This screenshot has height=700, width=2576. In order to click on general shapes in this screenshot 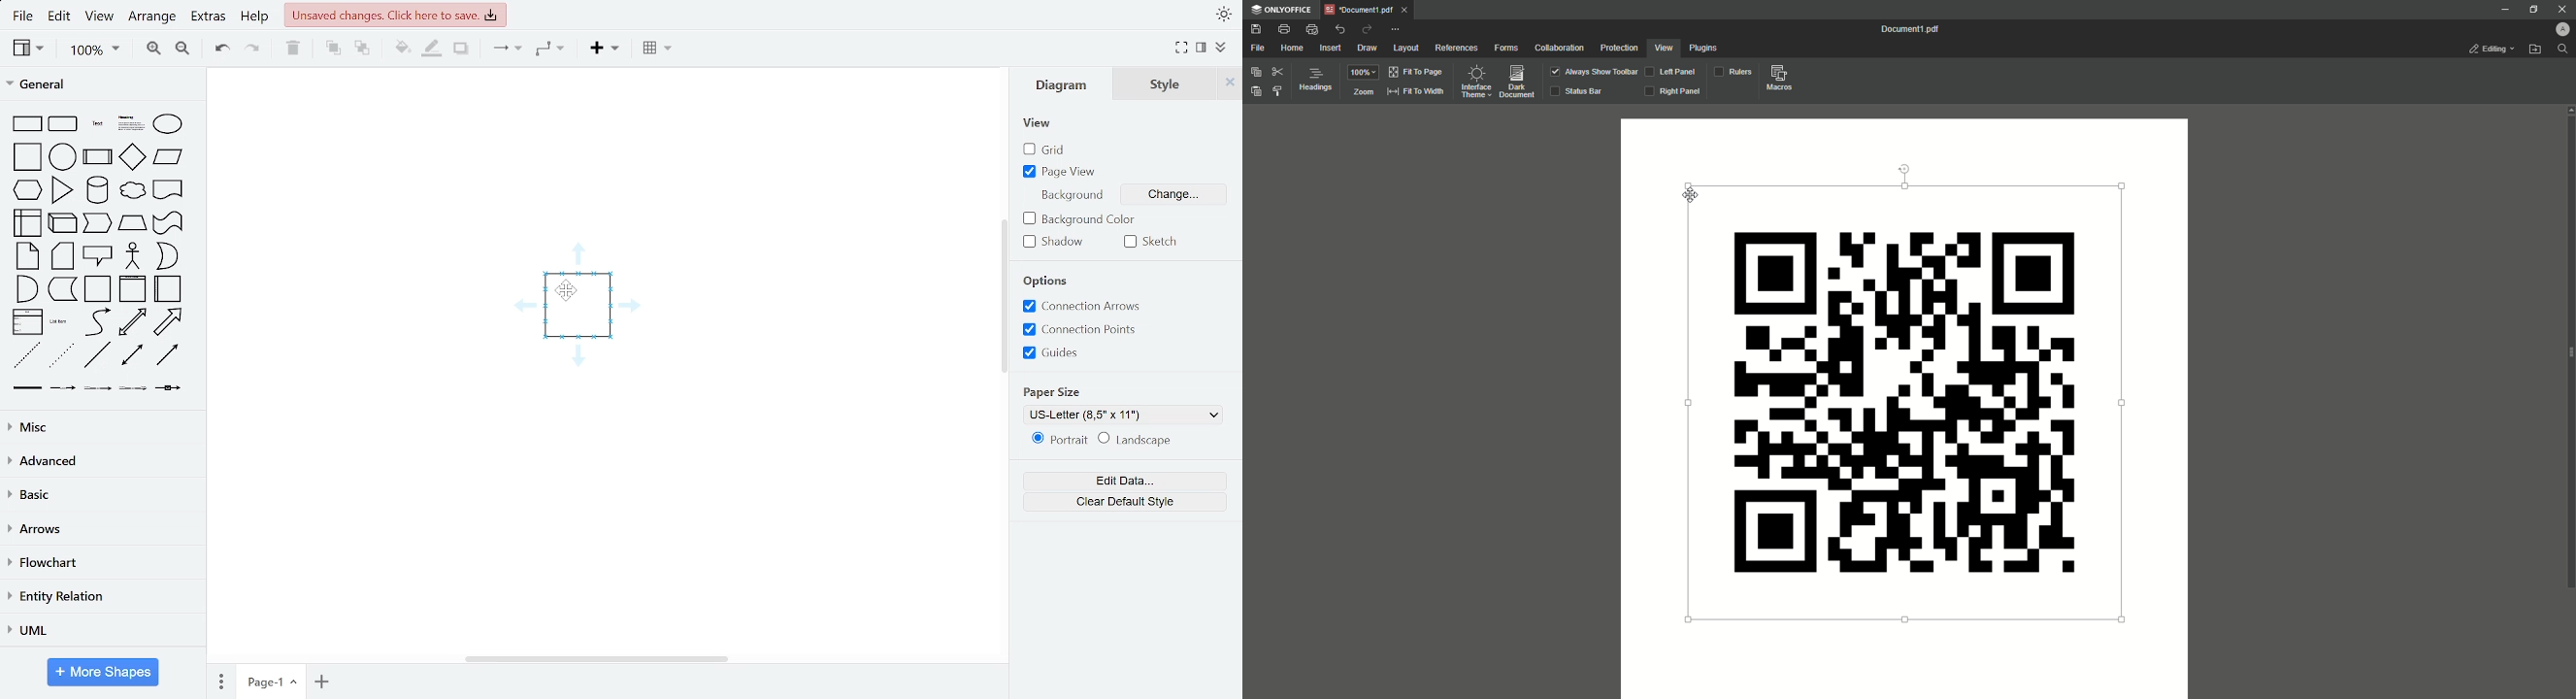, I will do `click(132, 191)`.